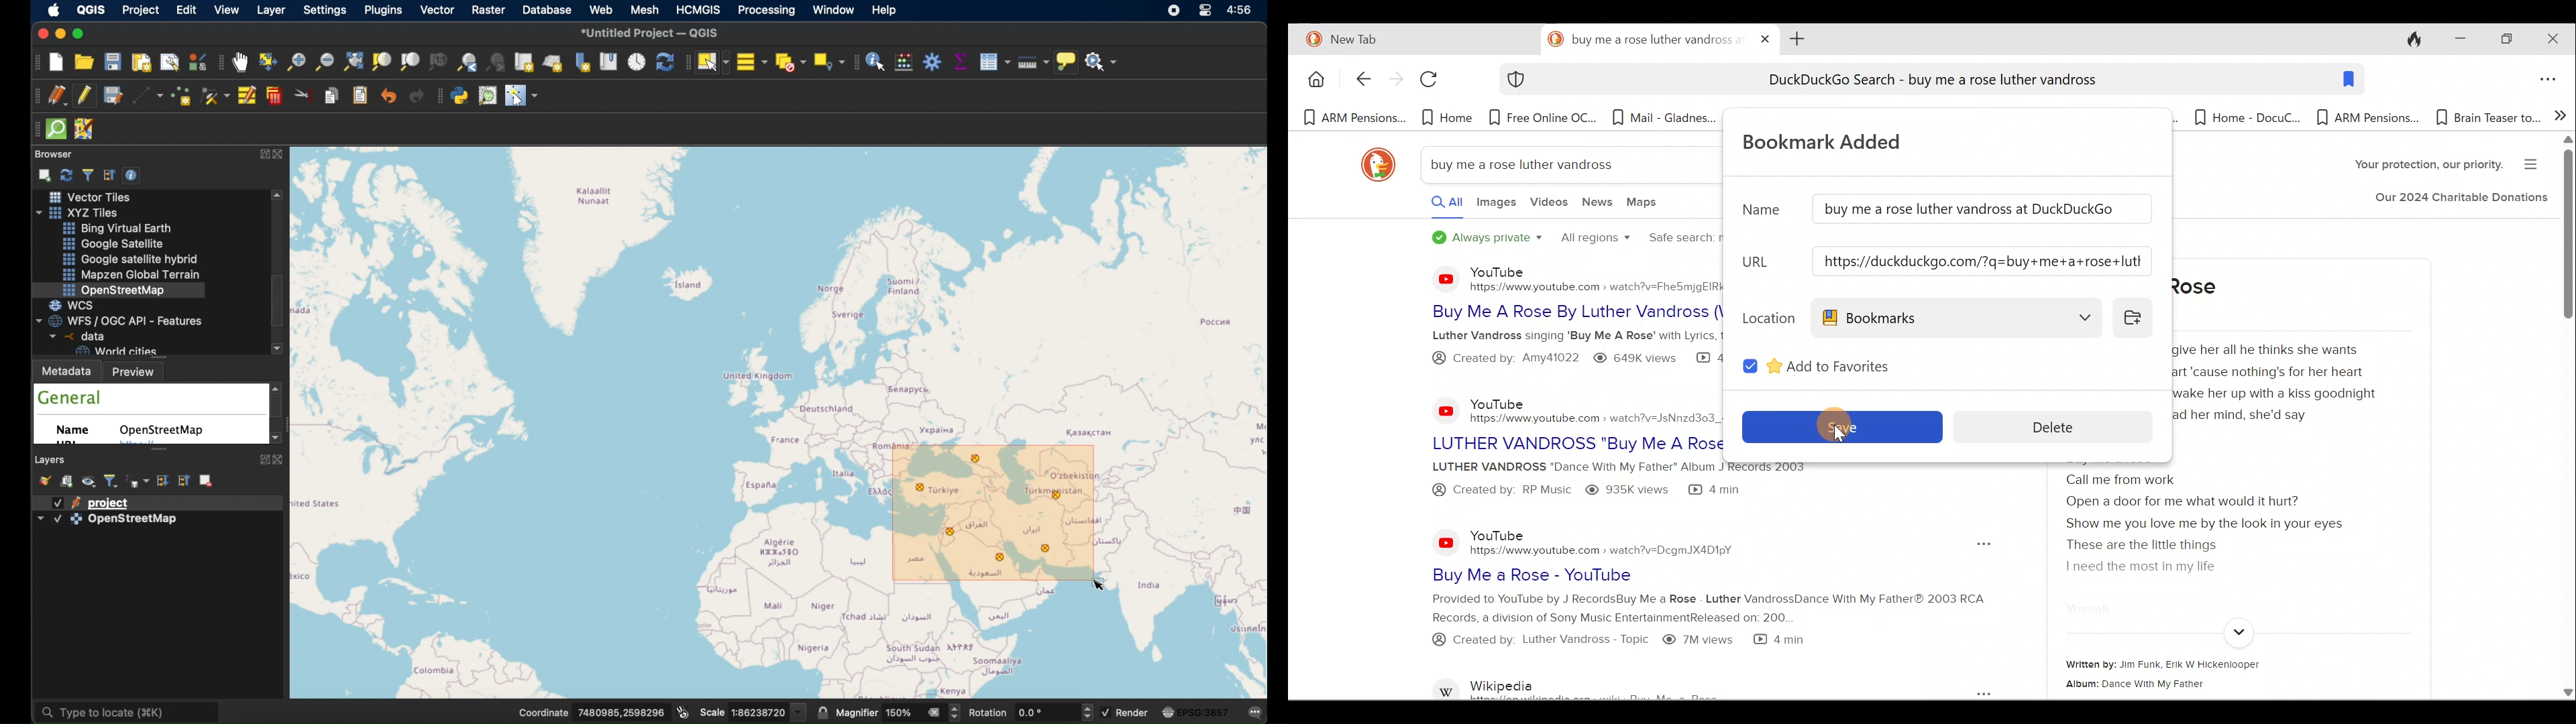 This screenshot has height=728, width=2576. What do you see at coordinates (133, 174) in the screenshot?
I see `enable/disbale properties widget` at bounding box center [133, 174].